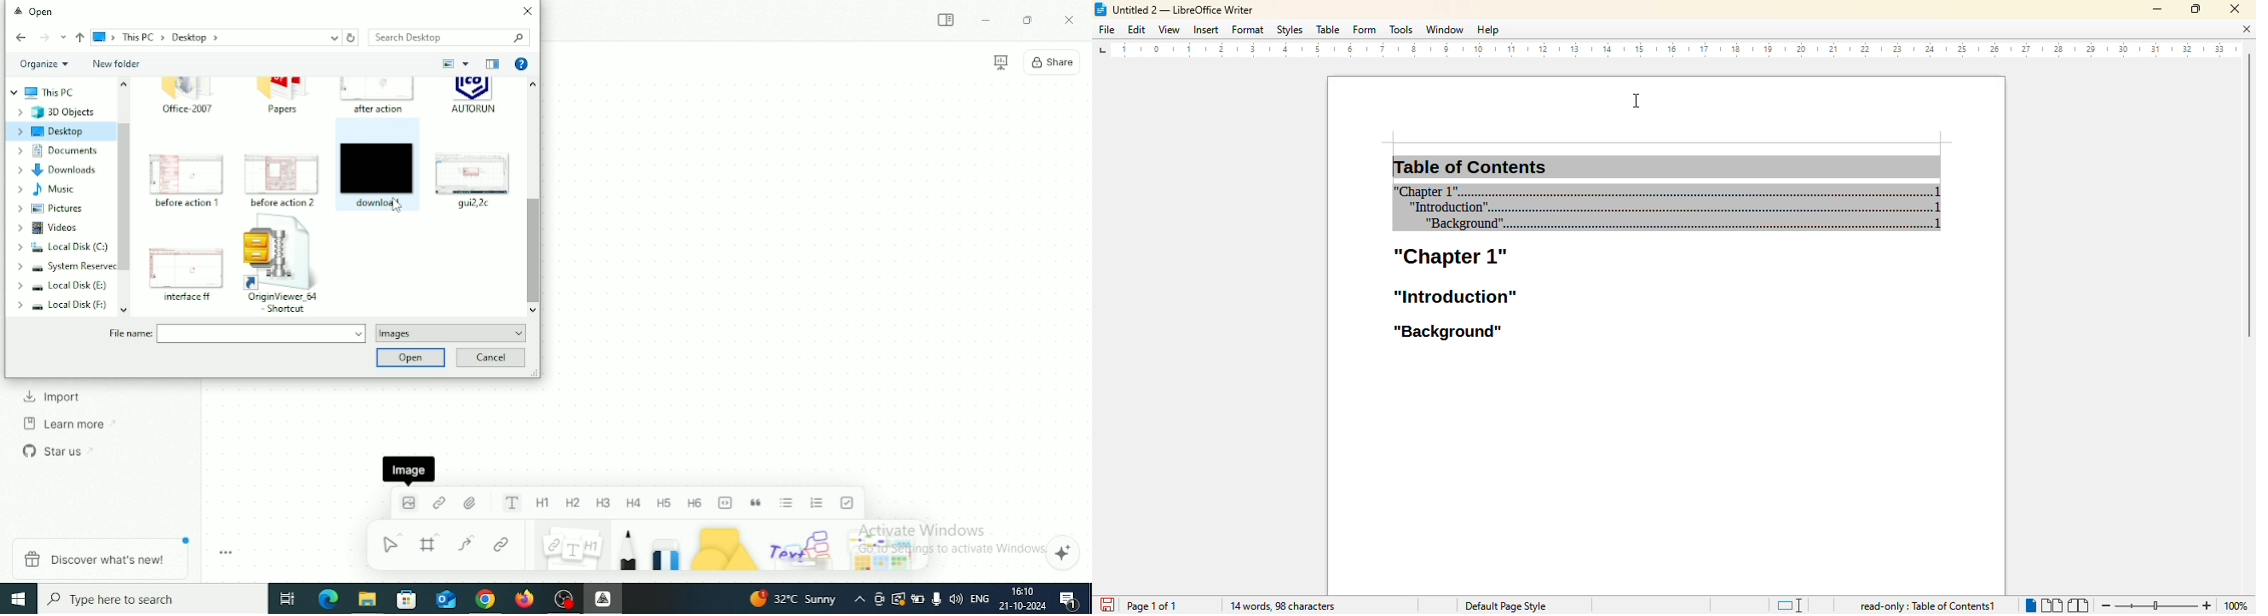  I want to click on Pictures, so click(50, 210).